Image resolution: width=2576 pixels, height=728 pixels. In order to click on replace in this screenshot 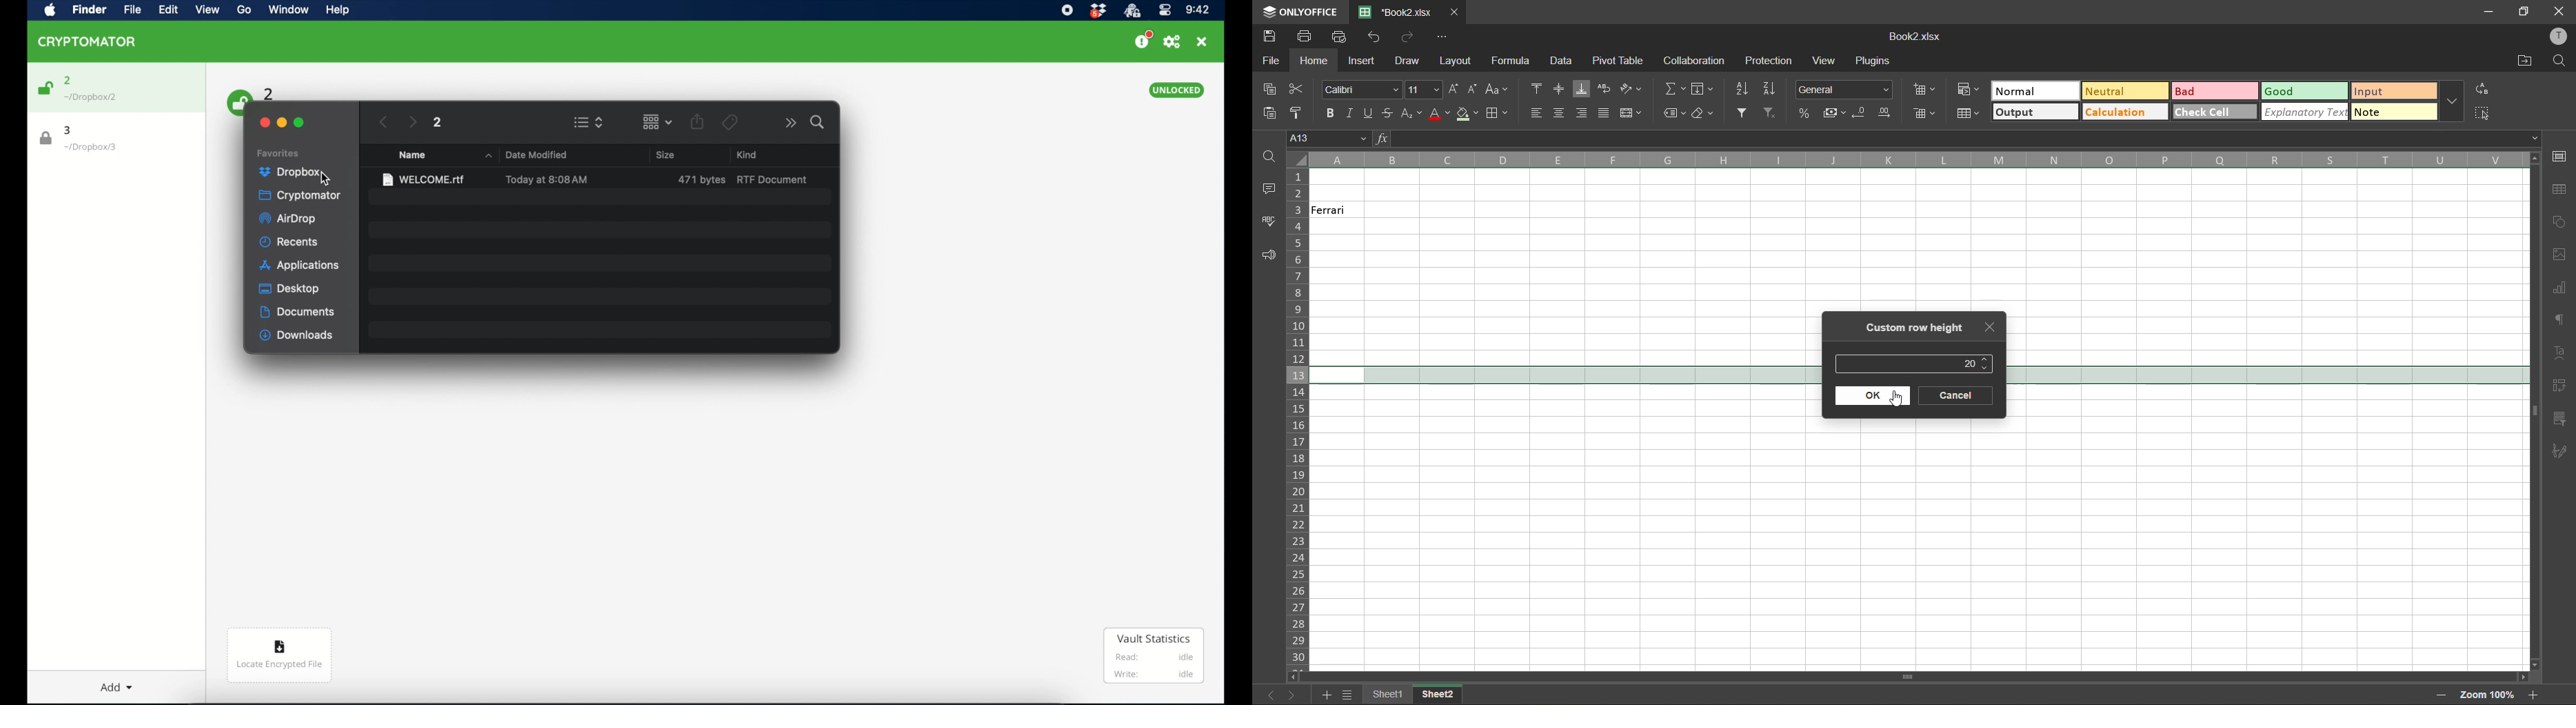, I will do `click(2480, 88)`.